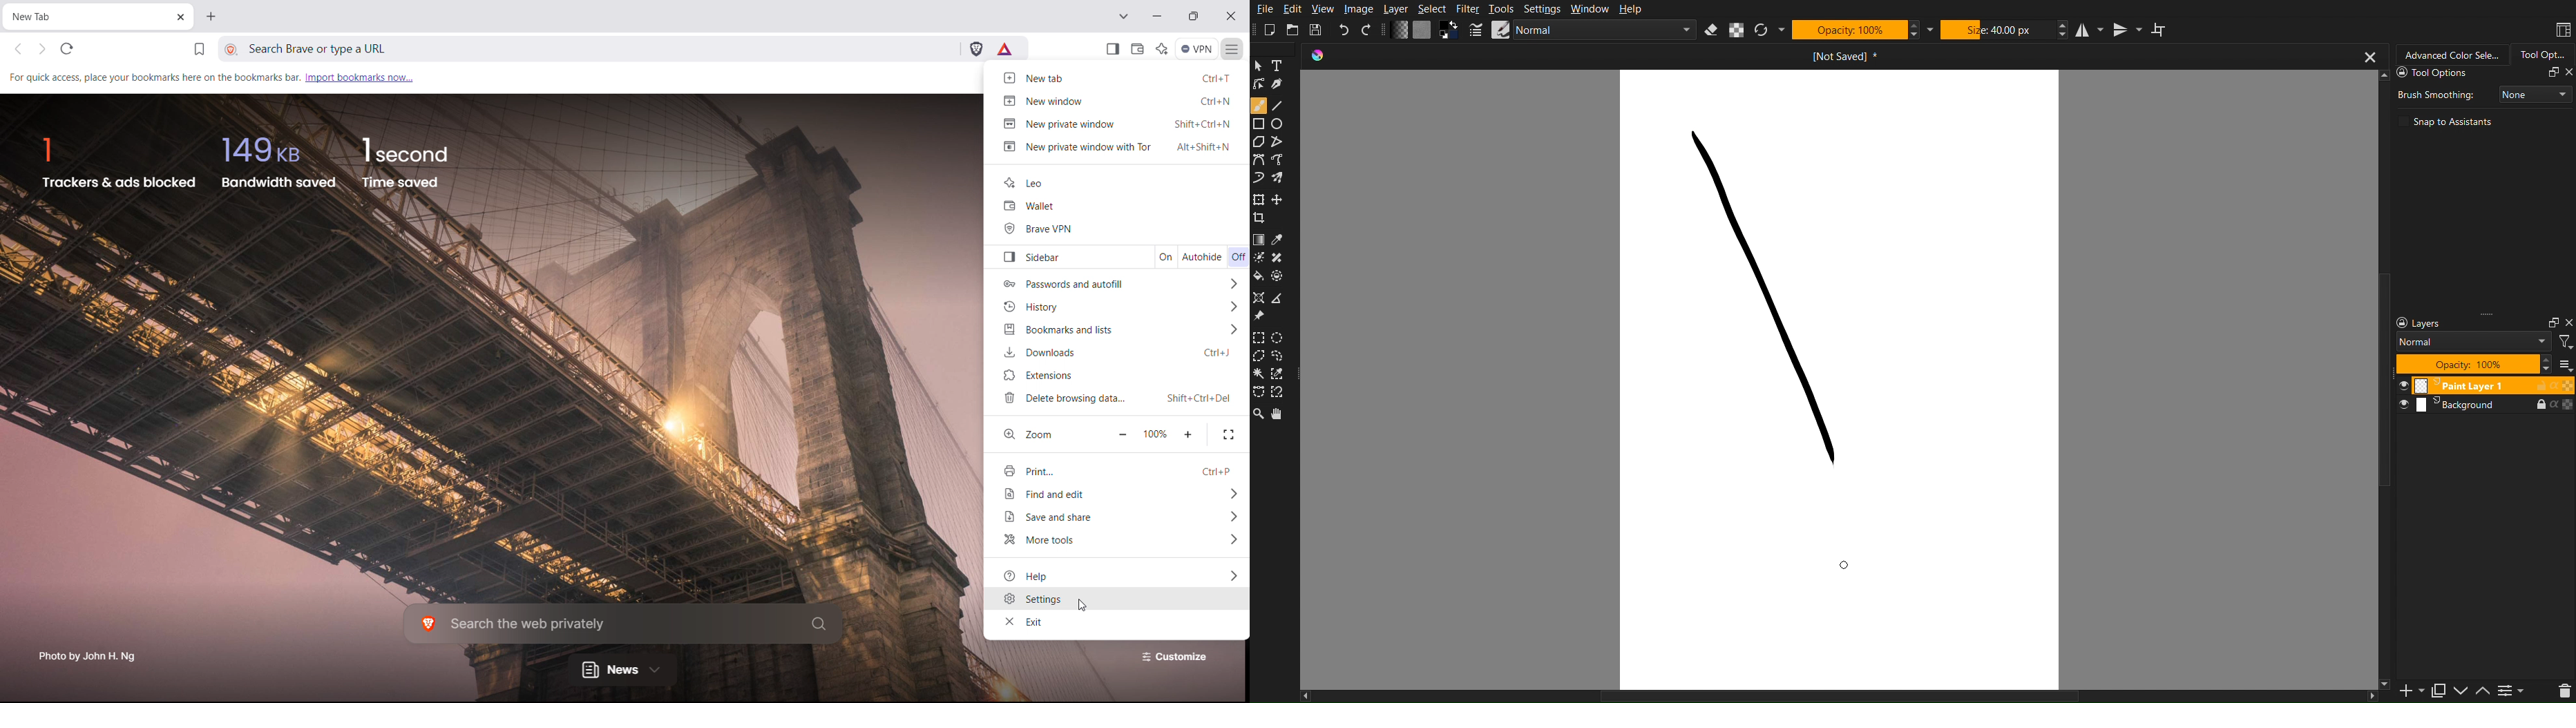 This screenshot has height=728, width=2576. What do you see at coordinates (1195, 16) in the screenshot?
I see `maximize` at bounding box center [1195, 16].